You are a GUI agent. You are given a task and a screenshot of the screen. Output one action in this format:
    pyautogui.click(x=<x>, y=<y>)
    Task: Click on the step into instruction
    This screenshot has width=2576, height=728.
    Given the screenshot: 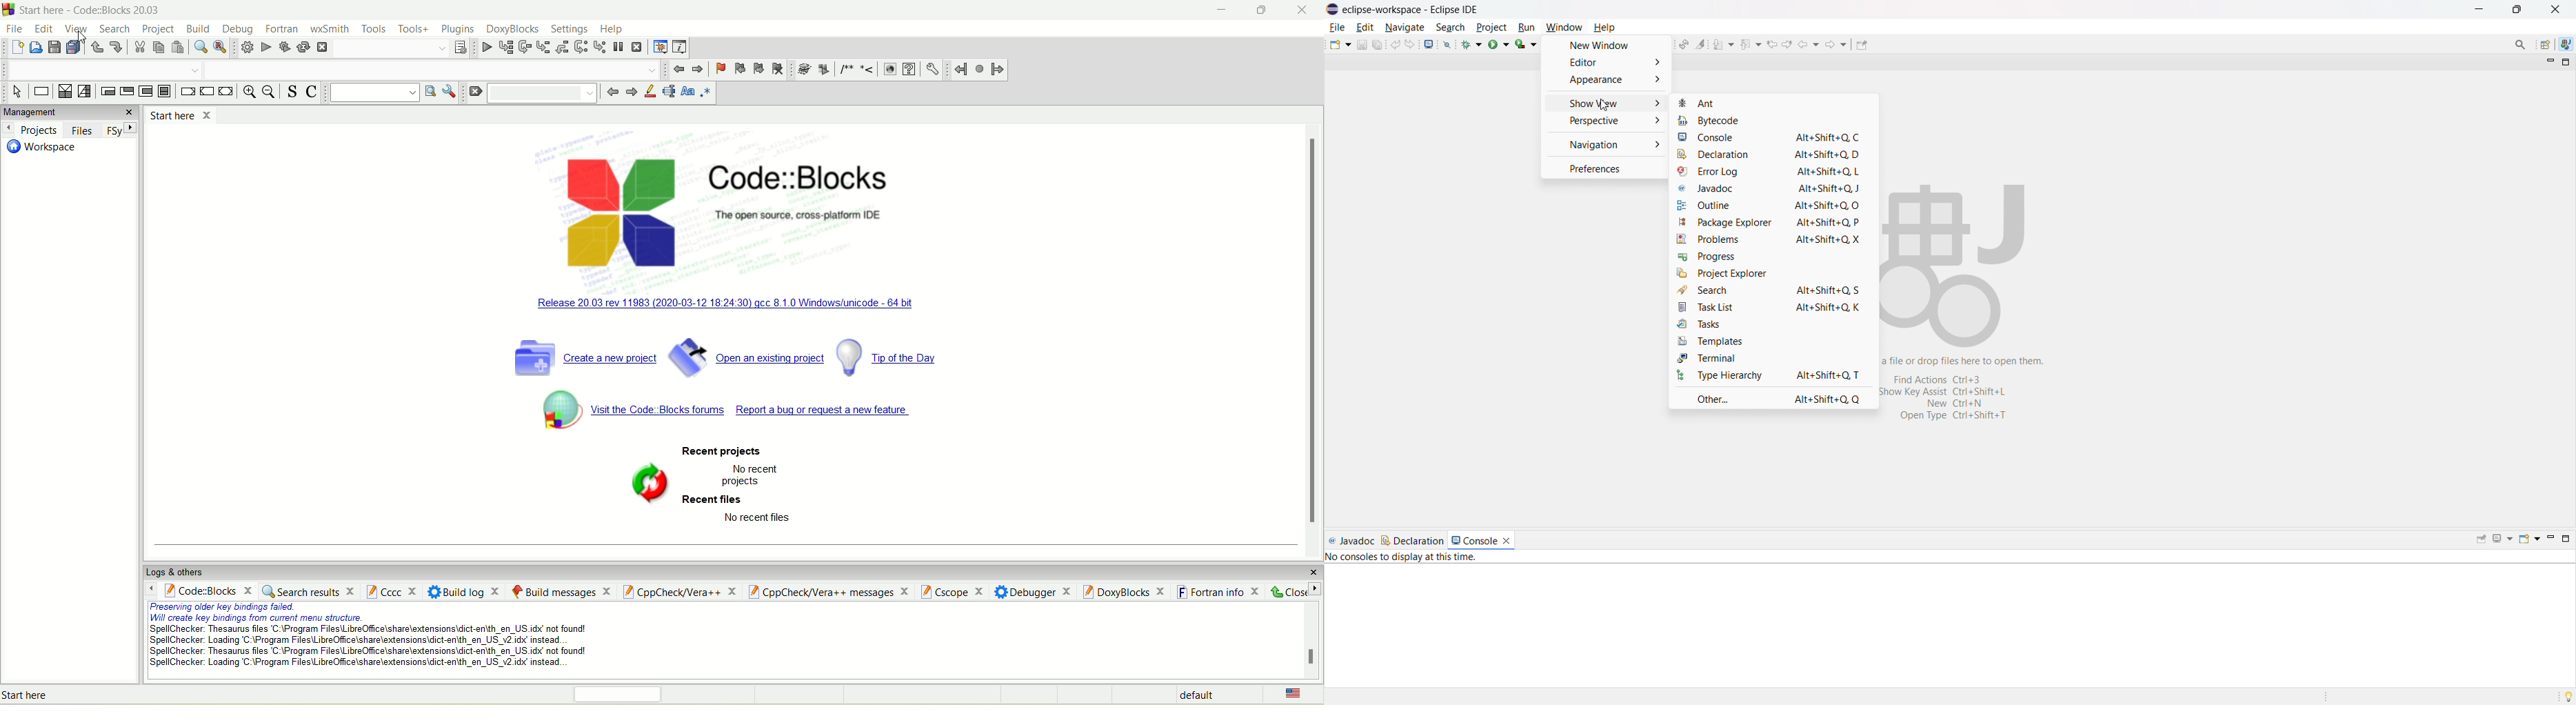 What is the action you would take?
    pyautogui.click(x=599, y=47)
    